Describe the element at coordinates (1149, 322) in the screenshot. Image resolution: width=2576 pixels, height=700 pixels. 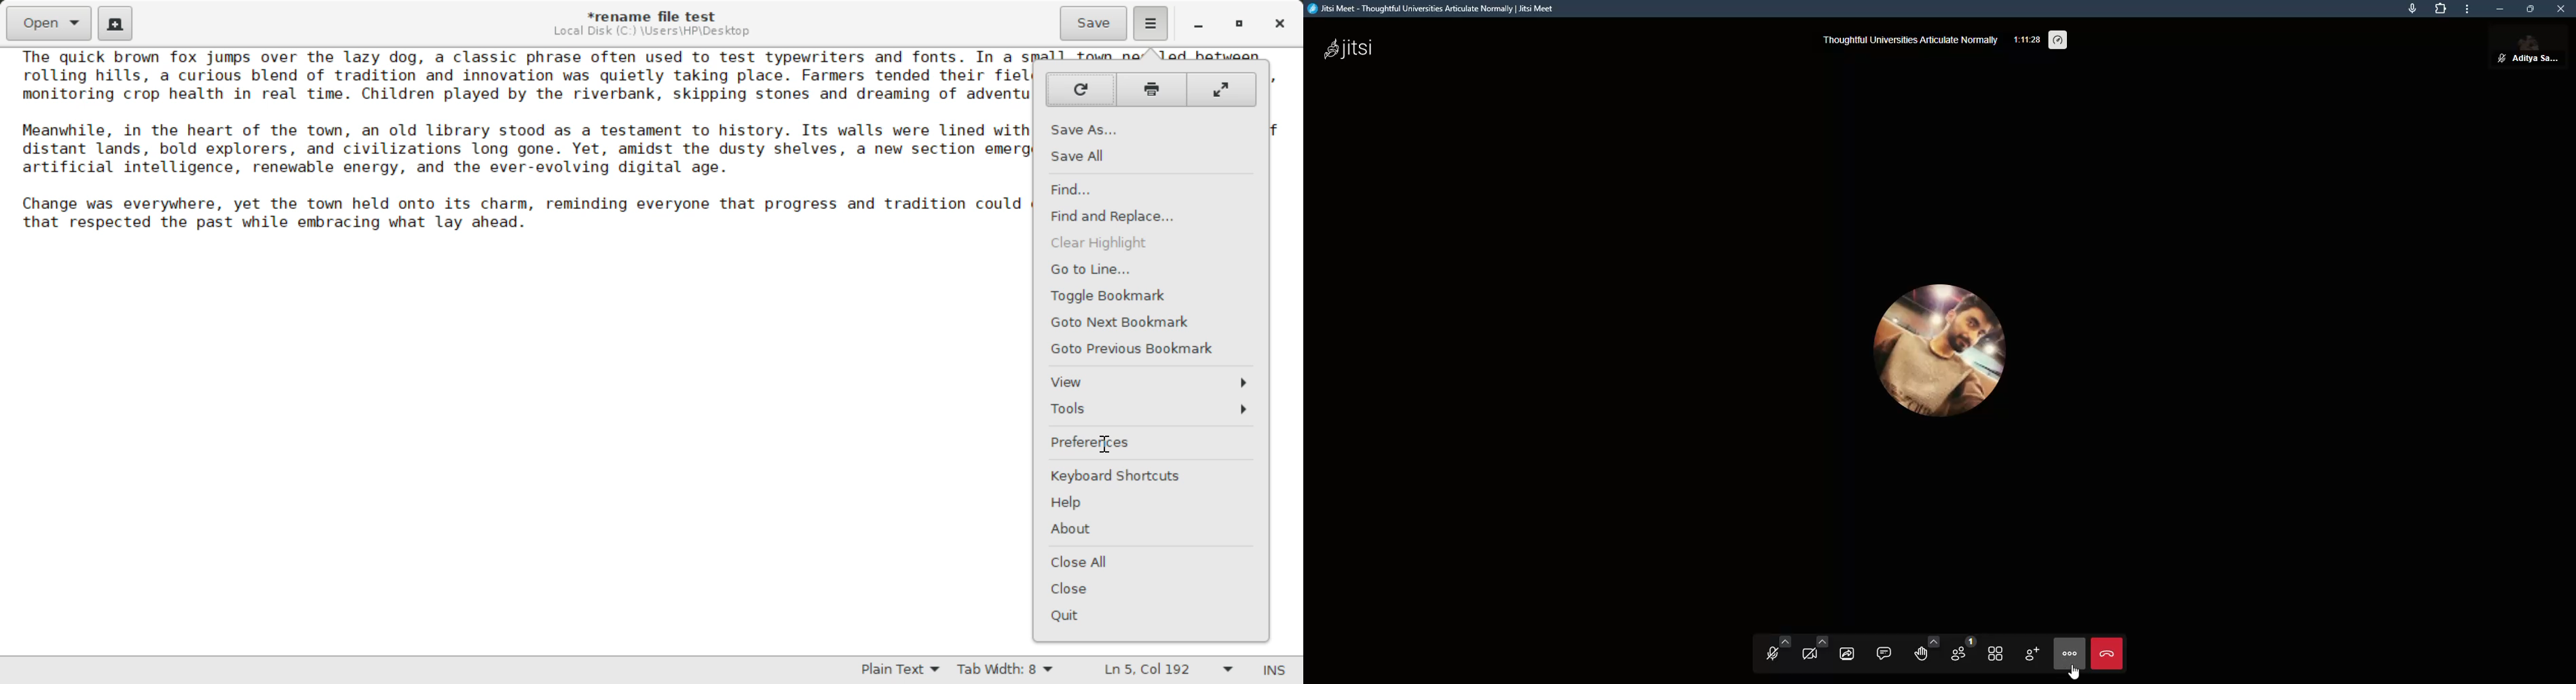
I see `Goto Next Bookmark` at that location.